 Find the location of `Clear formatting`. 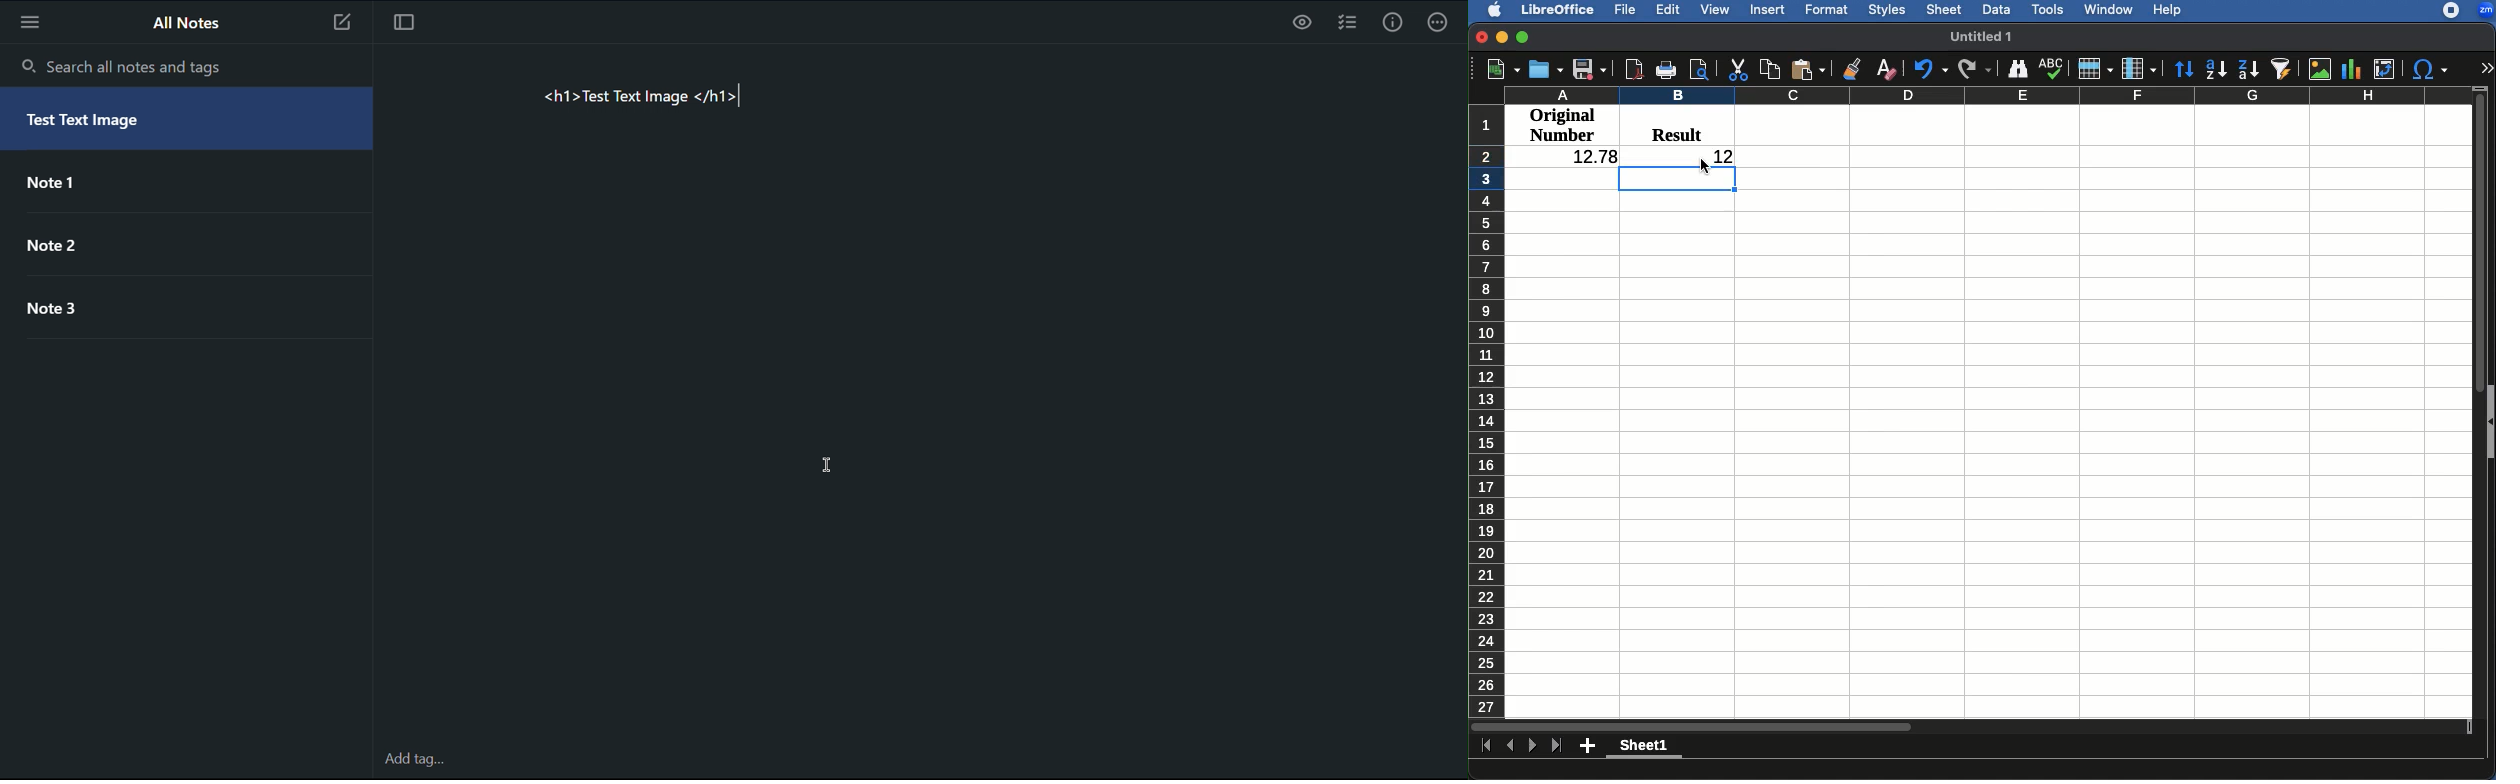

Clear formatting is located at coordinates (1886, 66).